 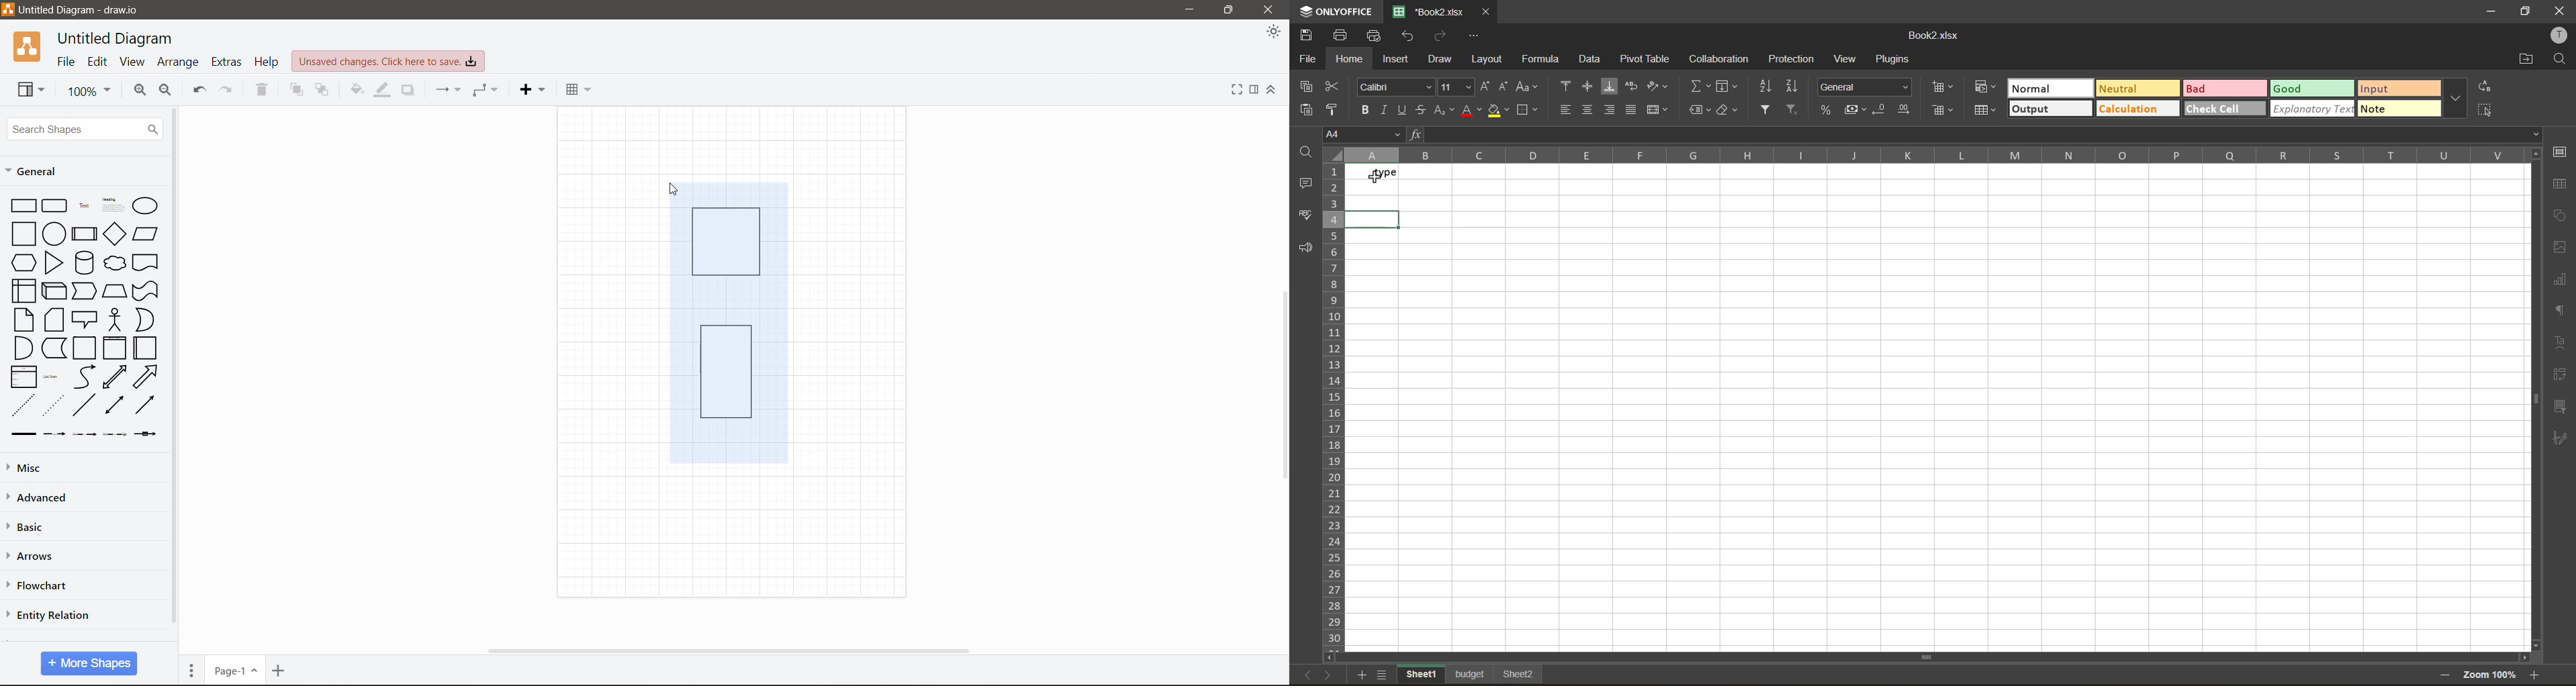 I want to click on Vertical Scroll Bar, so click(x=1281, y=386).